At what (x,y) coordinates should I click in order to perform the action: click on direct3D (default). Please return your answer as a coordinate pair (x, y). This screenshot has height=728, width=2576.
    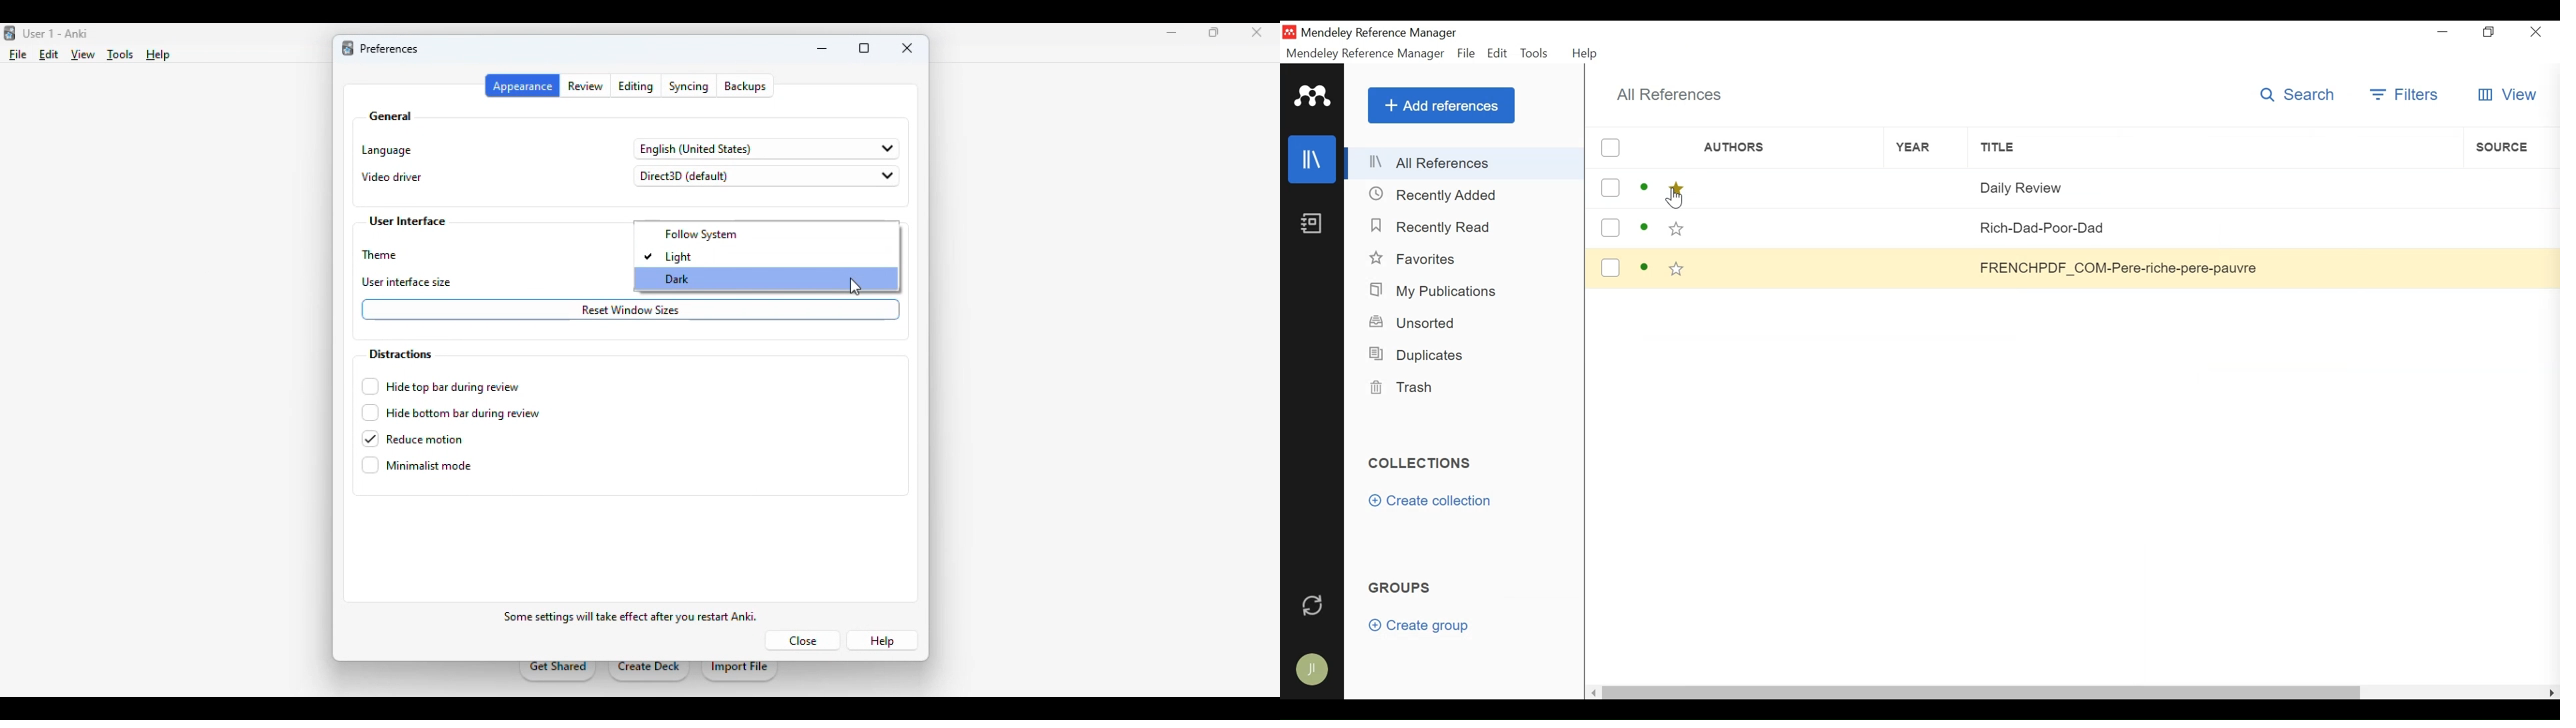
    Looking at the image, I should click on (766, 176).